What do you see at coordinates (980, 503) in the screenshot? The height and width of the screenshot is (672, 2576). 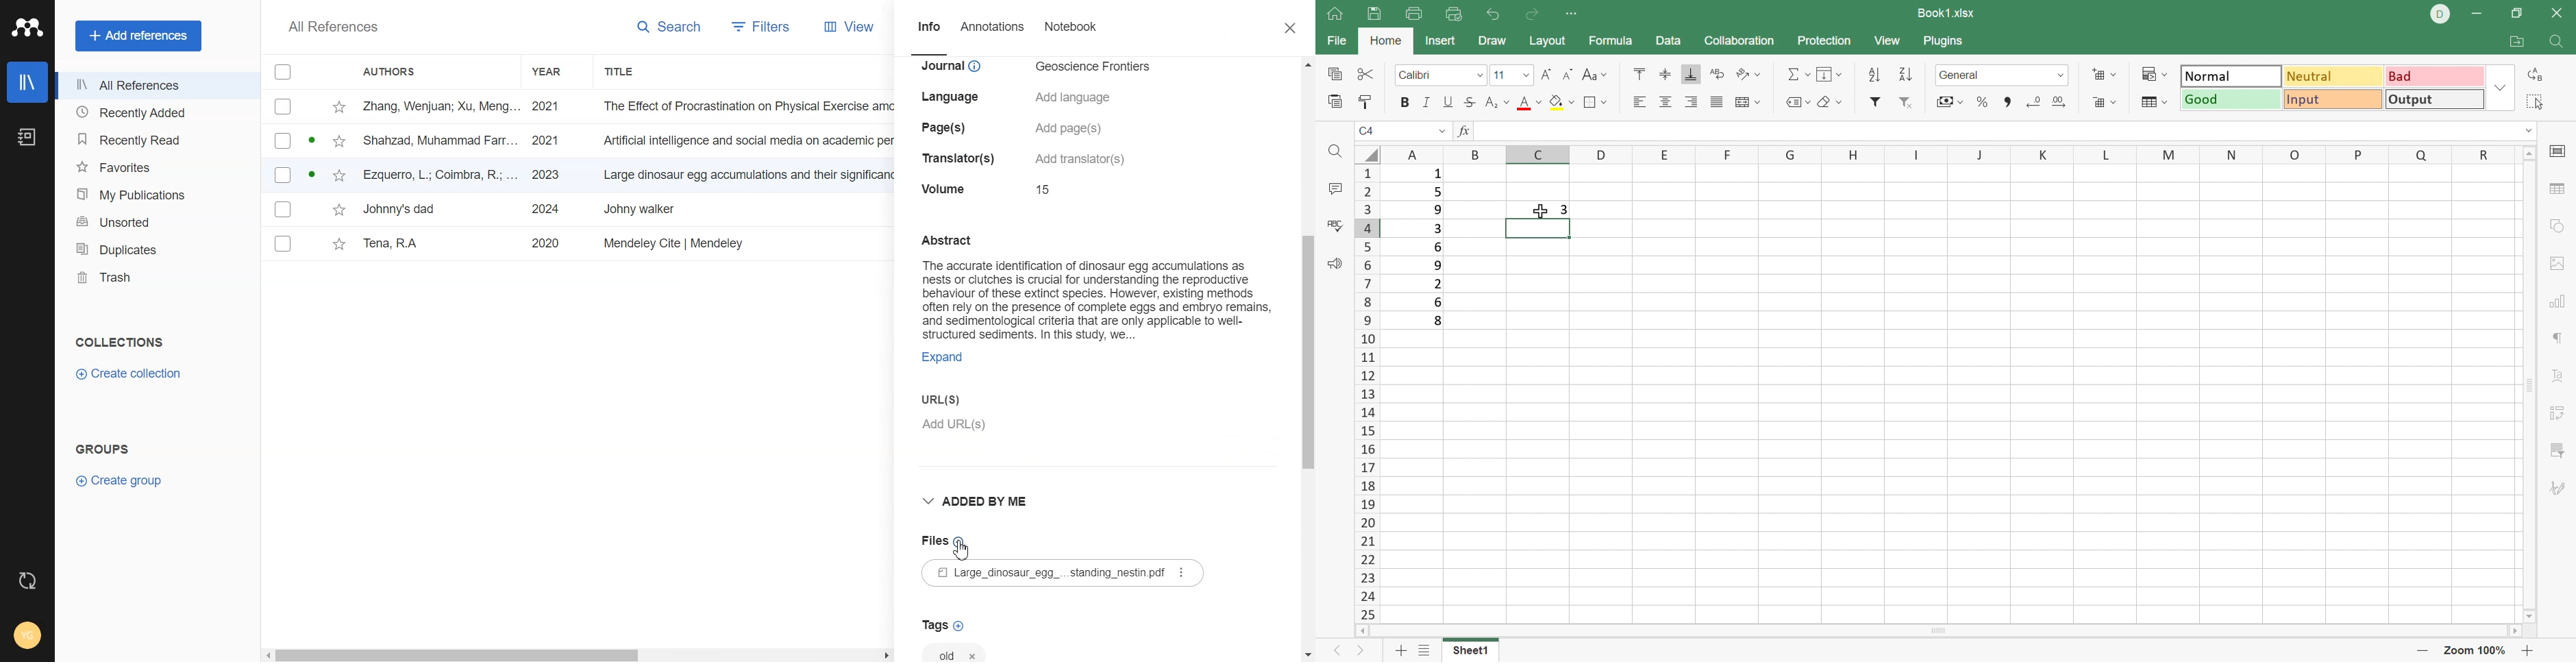 I see `Added by me` at bounding box center [980, 503].